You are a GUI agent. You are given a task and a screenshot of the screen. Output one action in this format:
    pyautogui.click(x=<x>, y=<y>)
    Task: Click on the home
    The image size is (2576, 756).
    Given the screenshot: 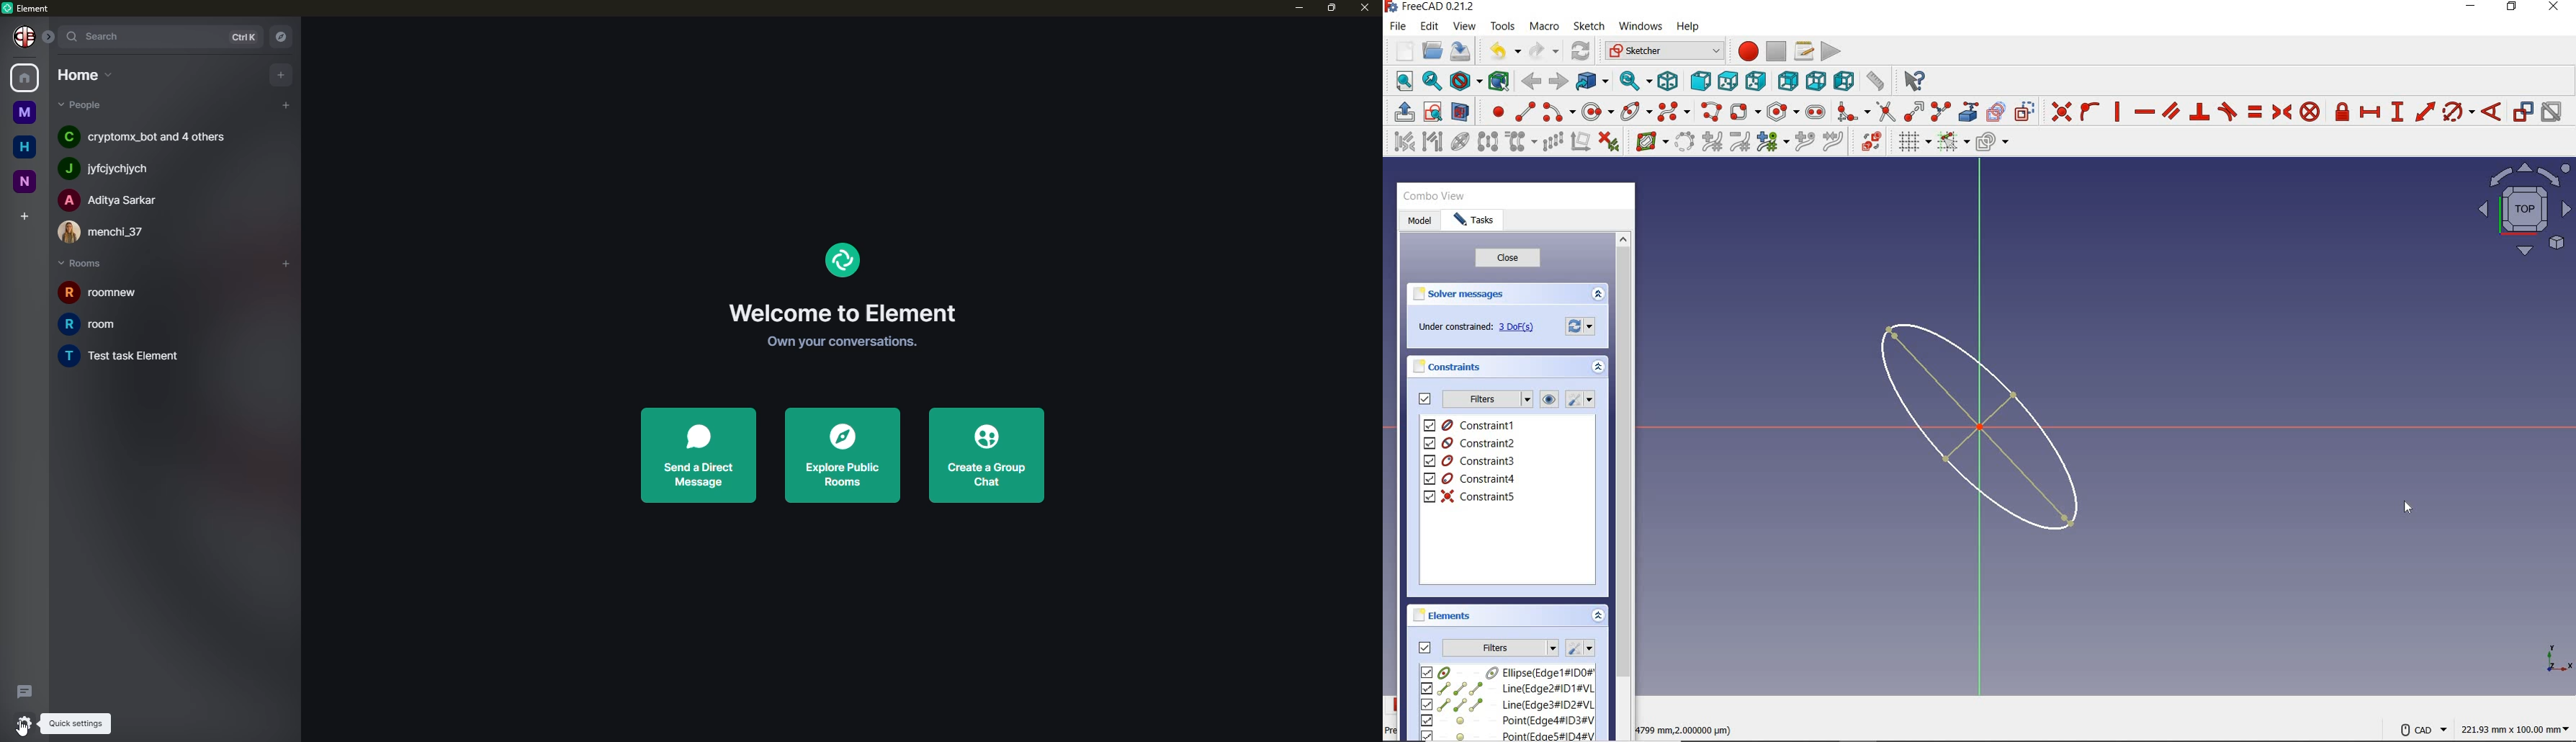 What is the action you would take?
    pyautogui.click(x=27, y=78)
    